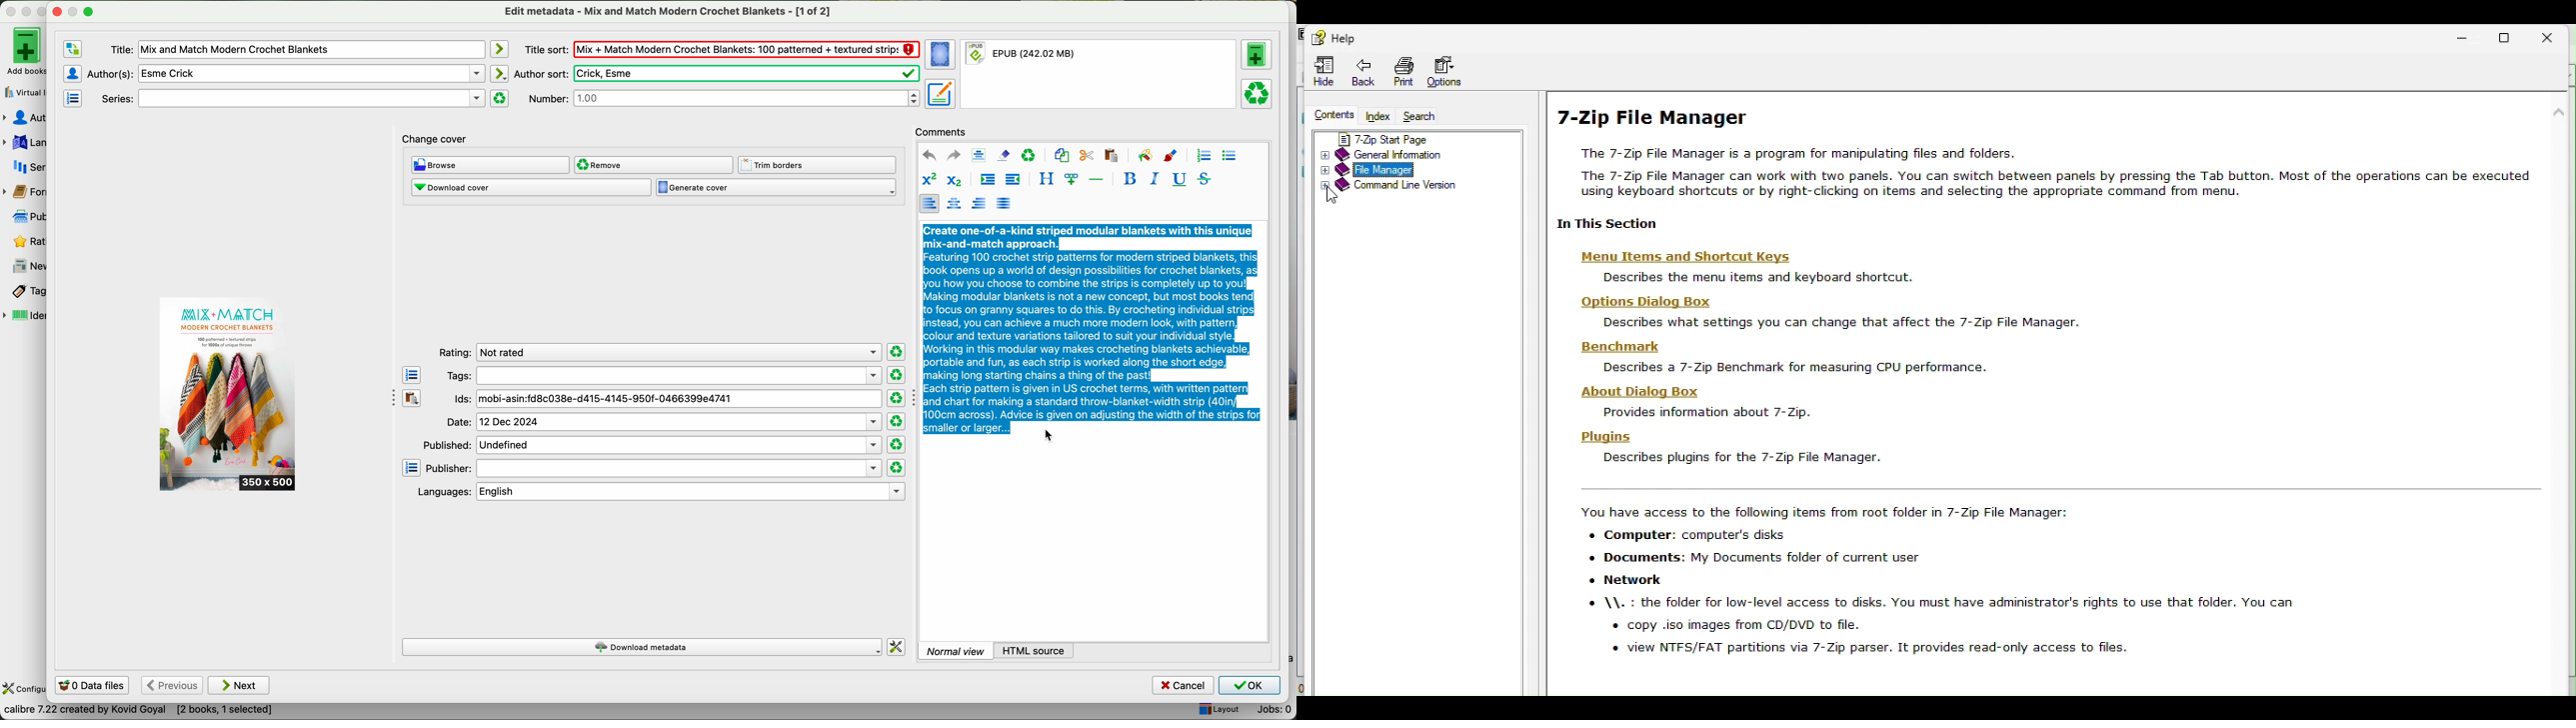 The image size is (2576, 728). I want to click on series, so click(291, 99).